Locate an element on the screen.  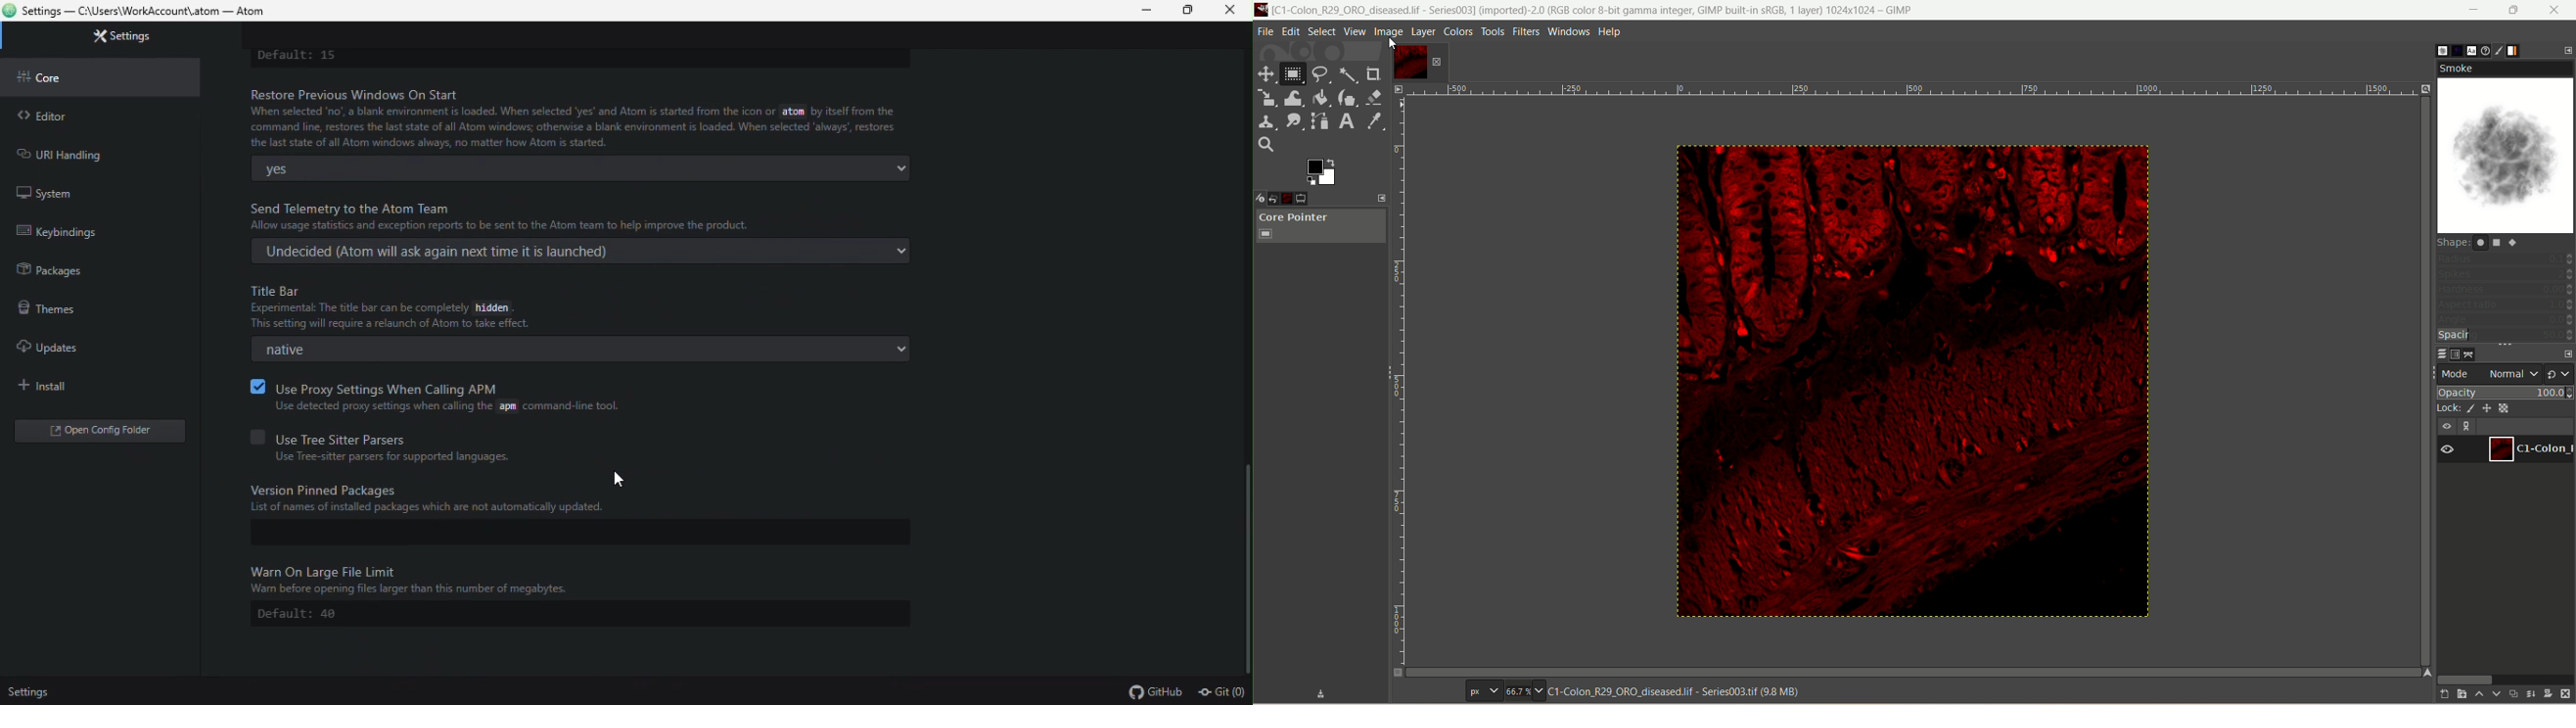
angle is located at coordinates (2507, 320).